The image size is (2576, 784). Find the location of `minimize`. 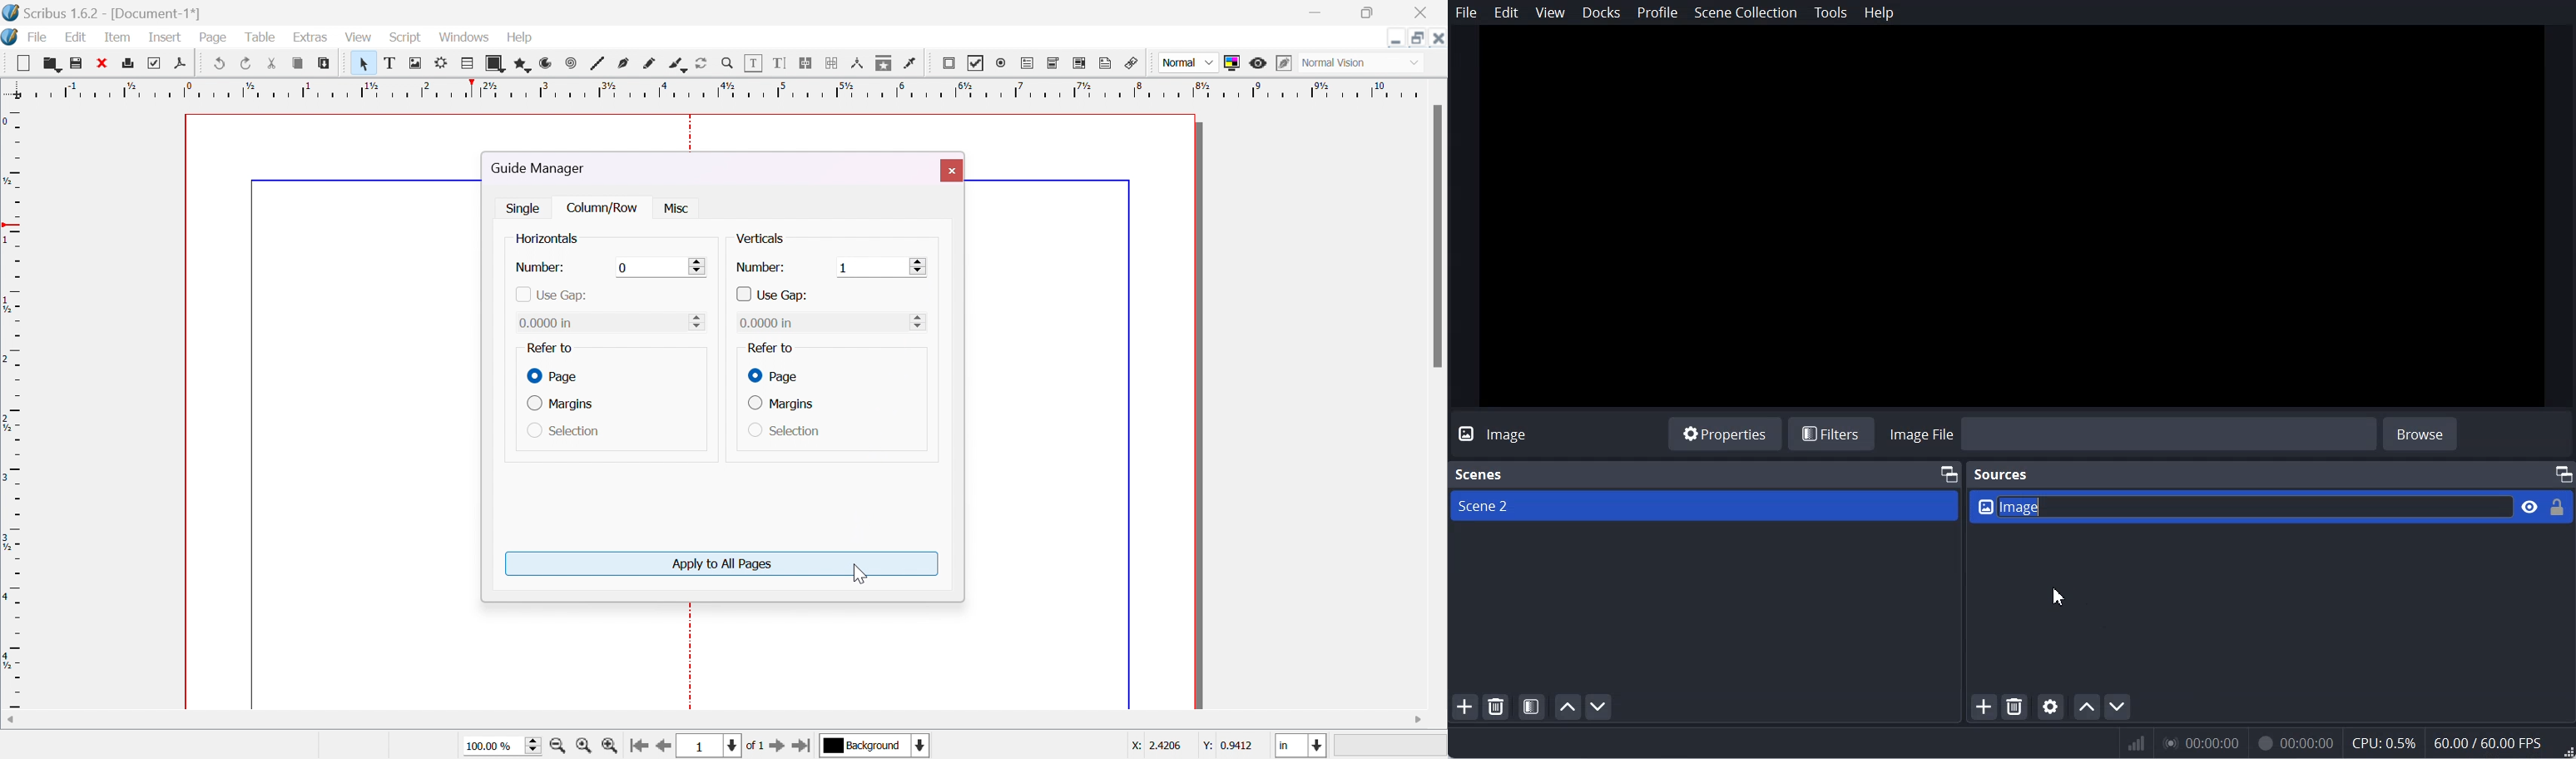

minimize is located at coordinates (1313, 13).